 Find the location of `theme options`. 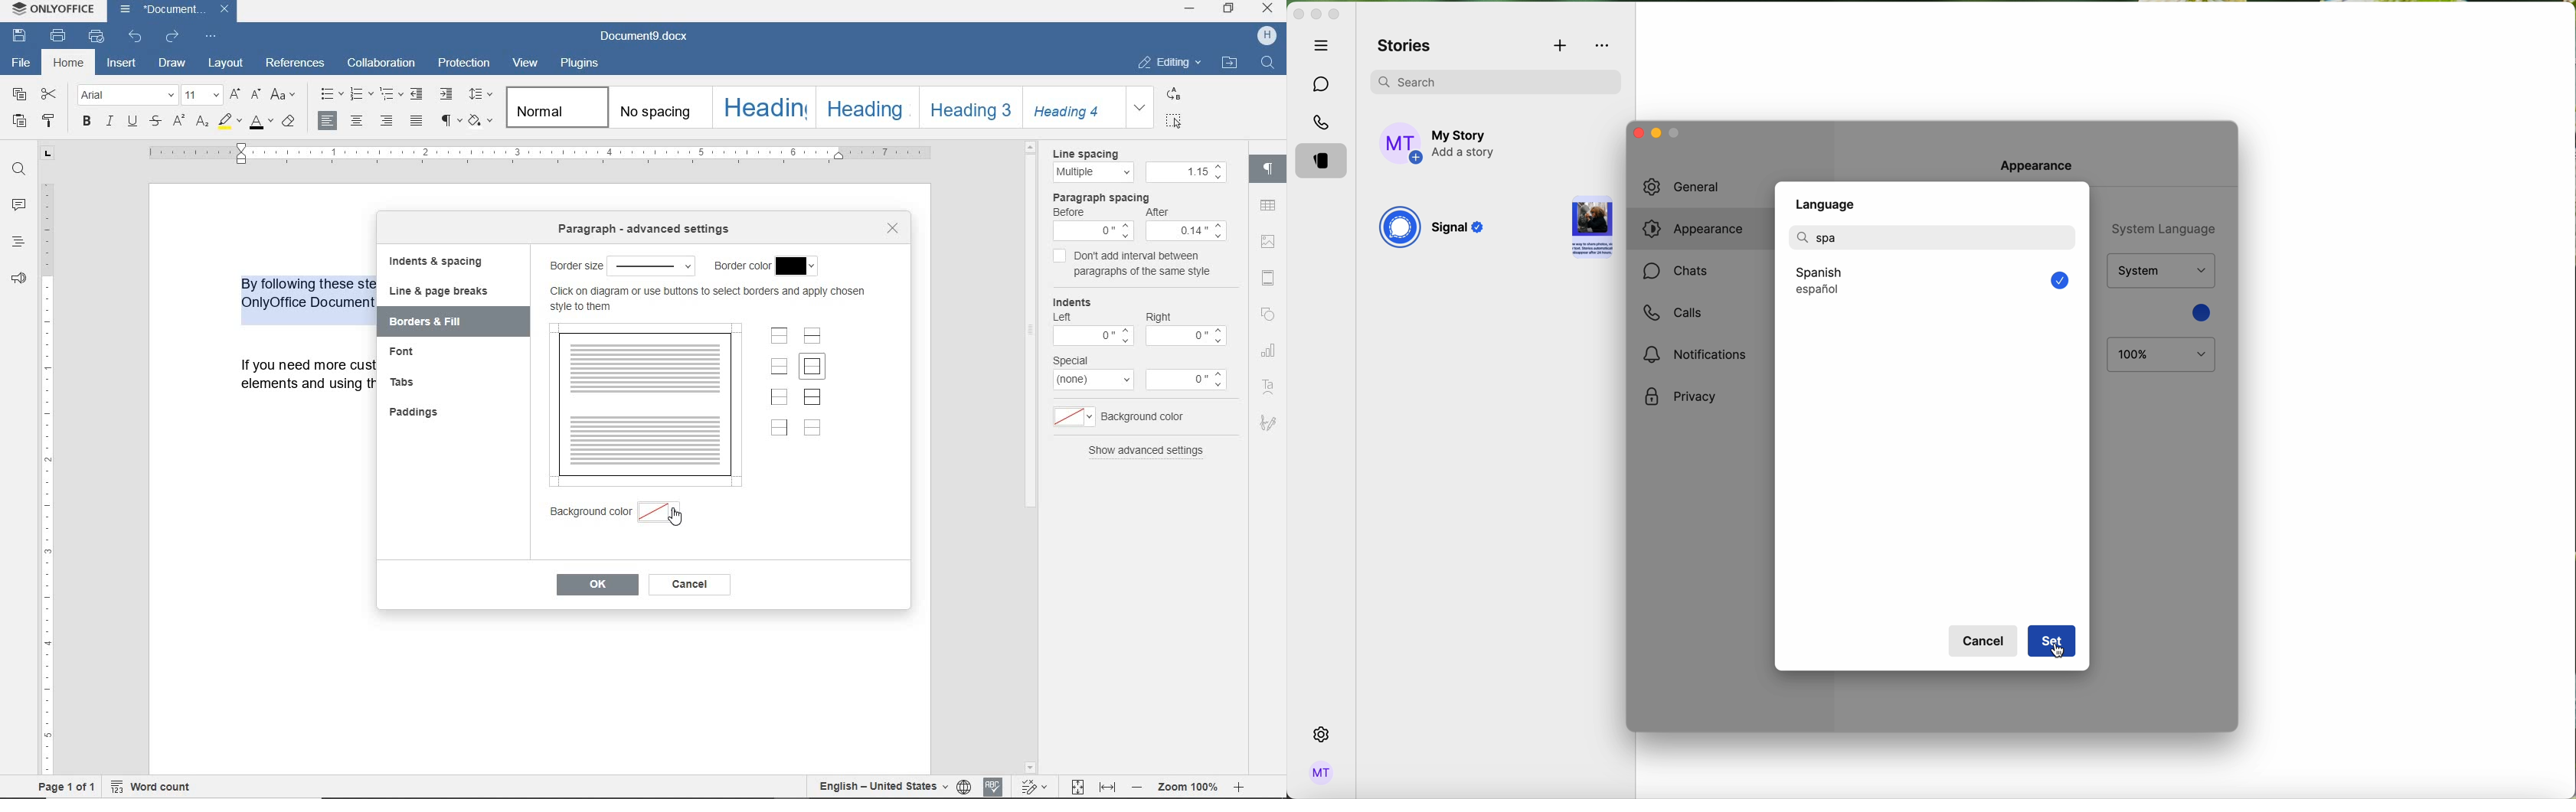

theme options is located at coordinates (2160, 271).